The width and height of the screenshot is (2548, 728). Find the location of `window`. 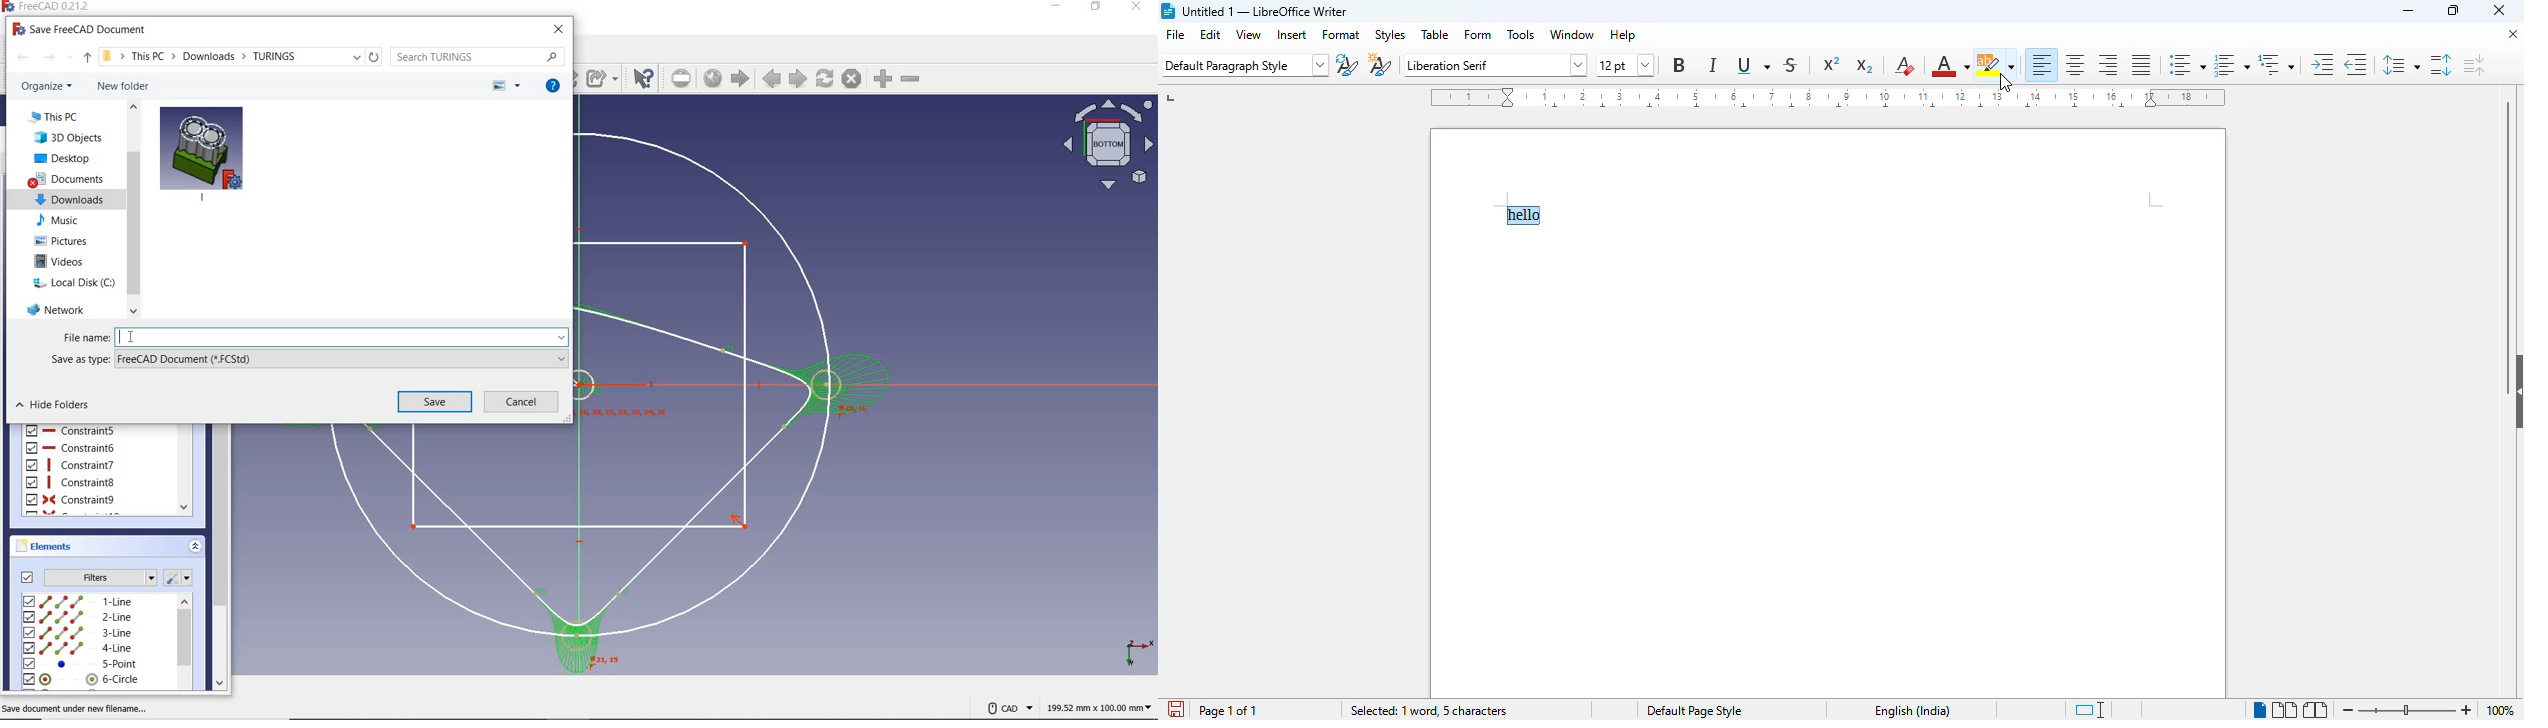

window is located at coordinates (1572, 35).